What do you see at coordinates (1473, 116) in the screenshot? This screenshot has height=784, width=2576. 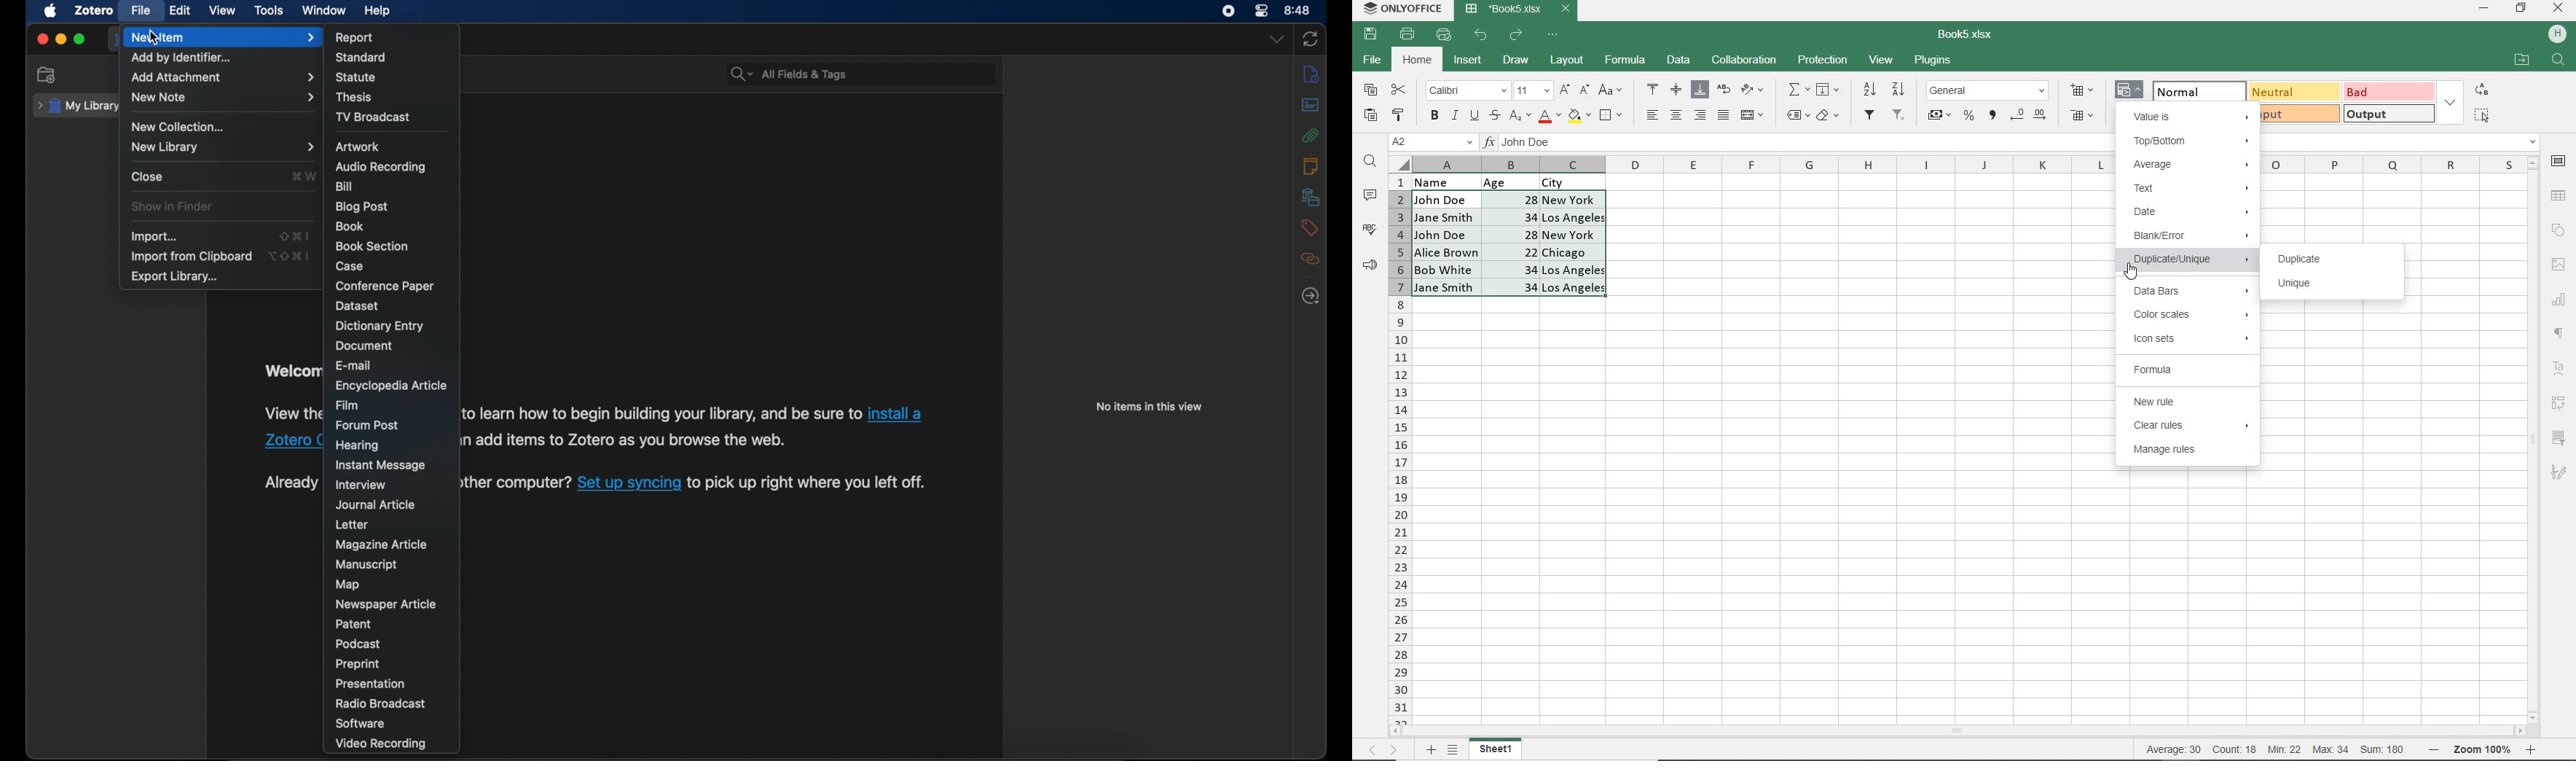 I see `UNDERLINE` at bounding box center [1473, 116].